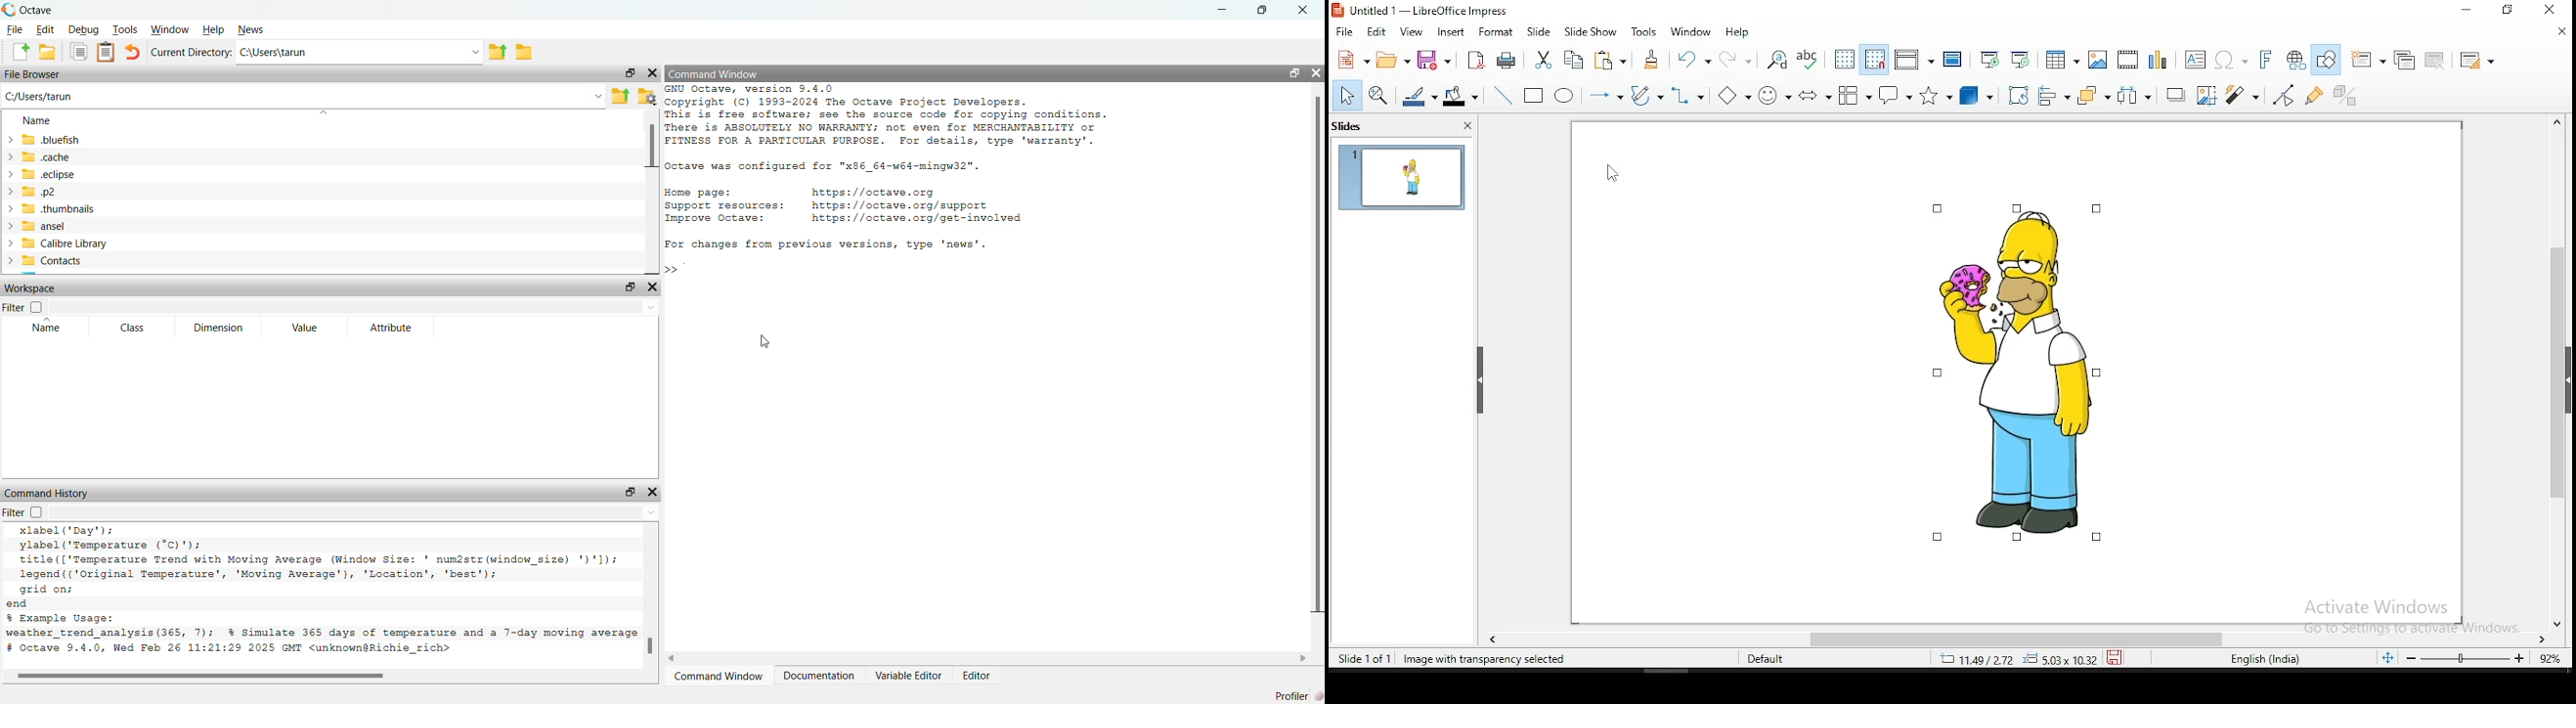 The image size is (2576, 728). Describe the element at coordinates (2017, 94) in the screenshot. I see `rotate` at that location.